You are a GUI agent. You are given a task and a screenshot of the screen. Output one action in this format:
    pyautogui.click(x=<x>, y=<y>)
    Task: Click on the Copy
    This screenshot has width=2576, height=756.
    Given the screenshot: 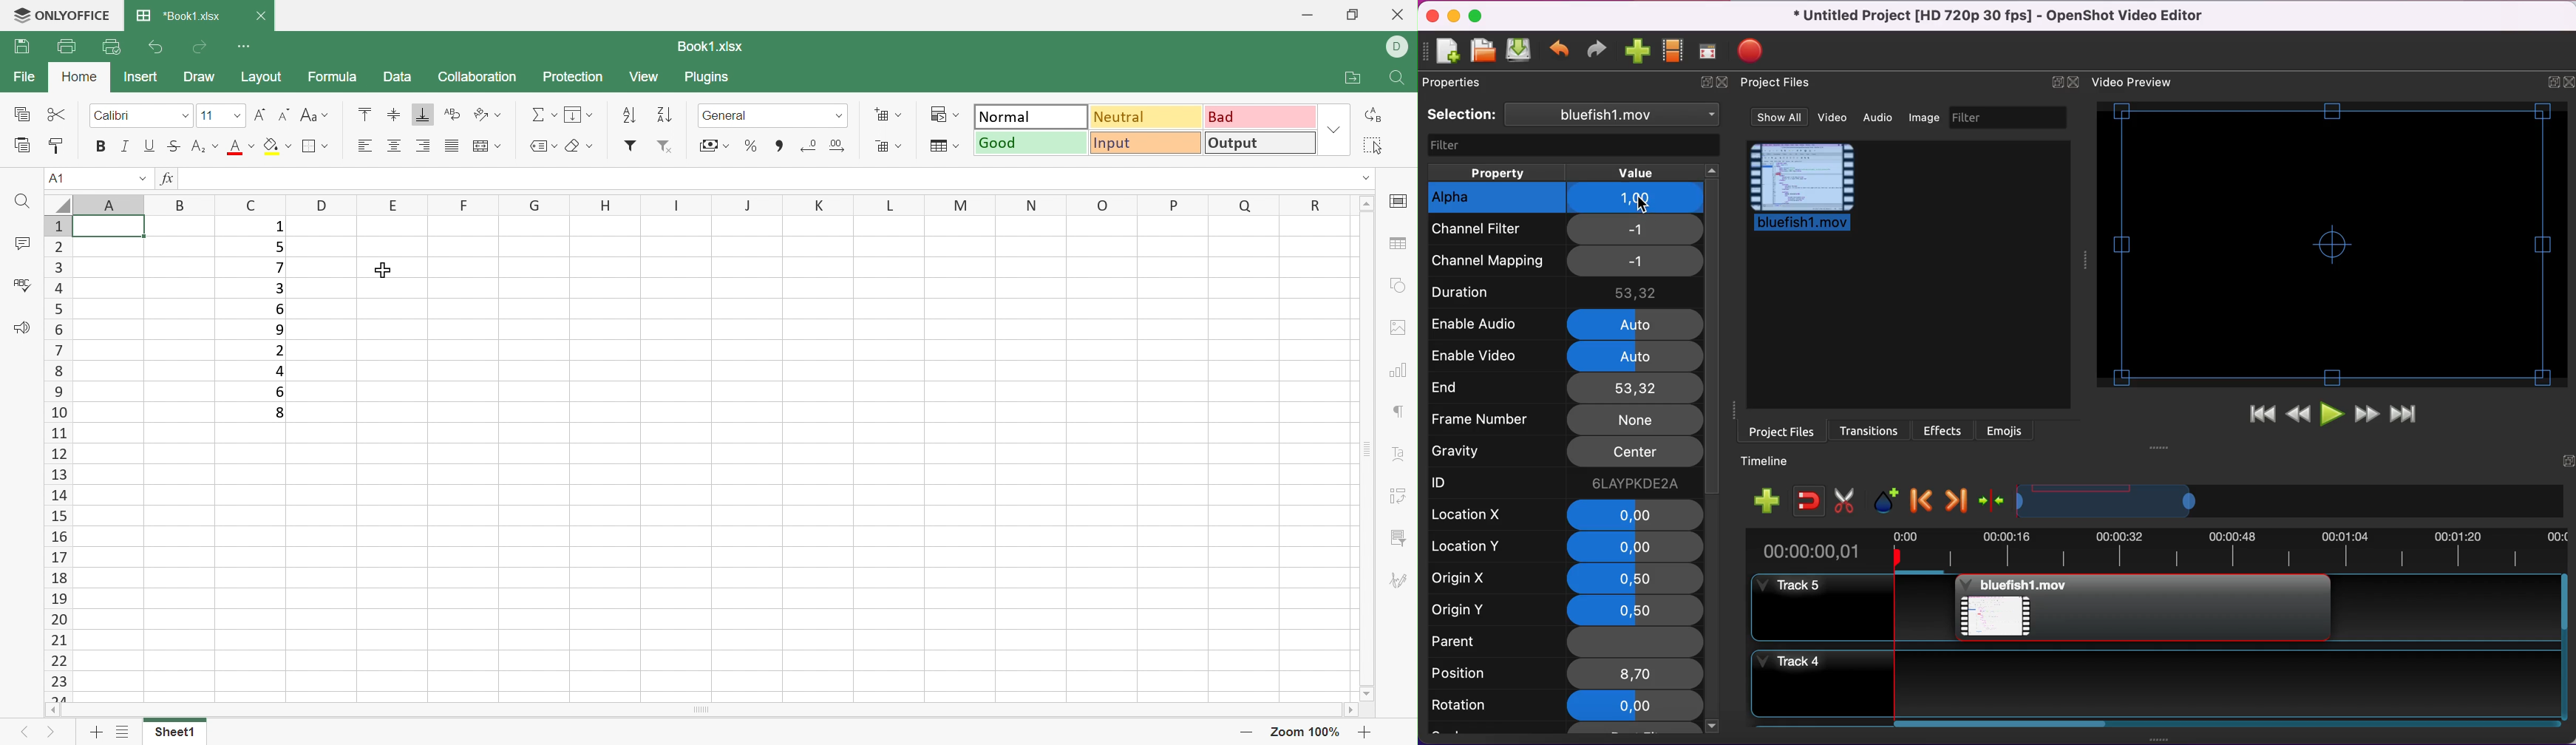 What is the action you would take?
    pyautogui.click(x=20, y=115)
    